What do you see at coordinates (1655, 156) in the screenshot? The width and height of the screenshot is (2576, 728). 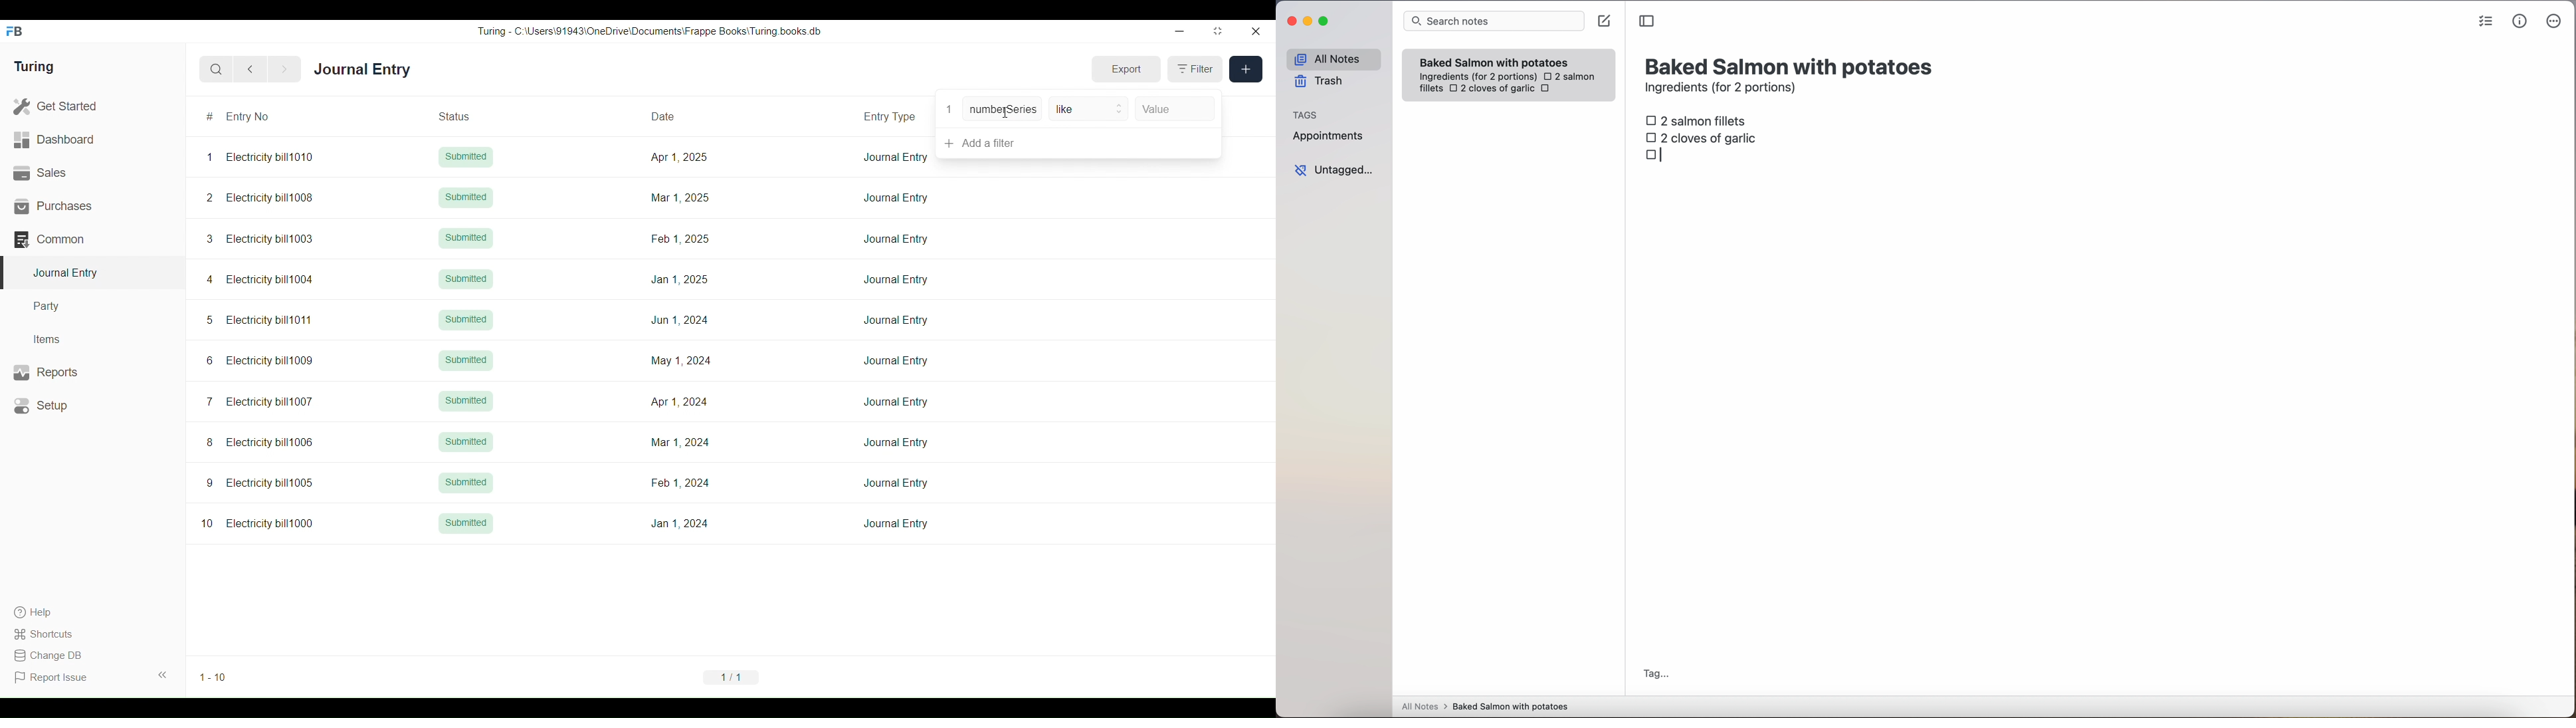 I see `checkbox` at bounding box center [1655, 156].